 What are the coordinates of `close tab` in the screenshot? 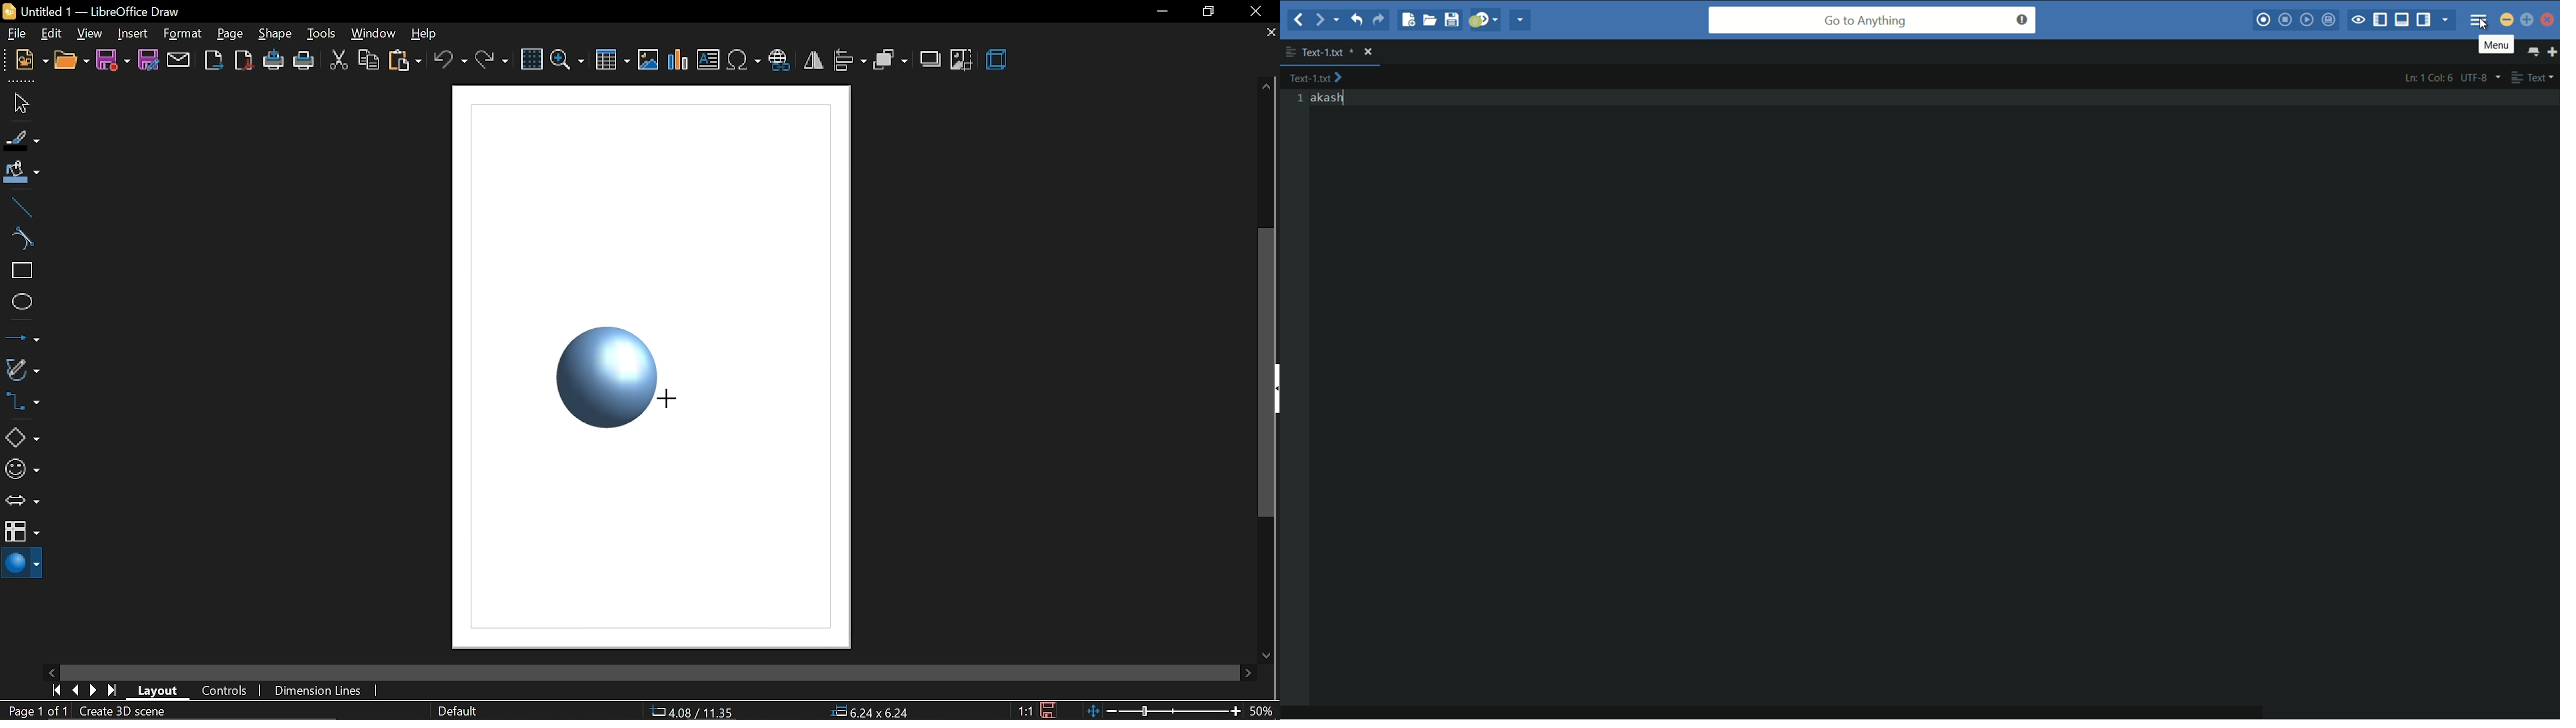 It's located at (1268, 33).